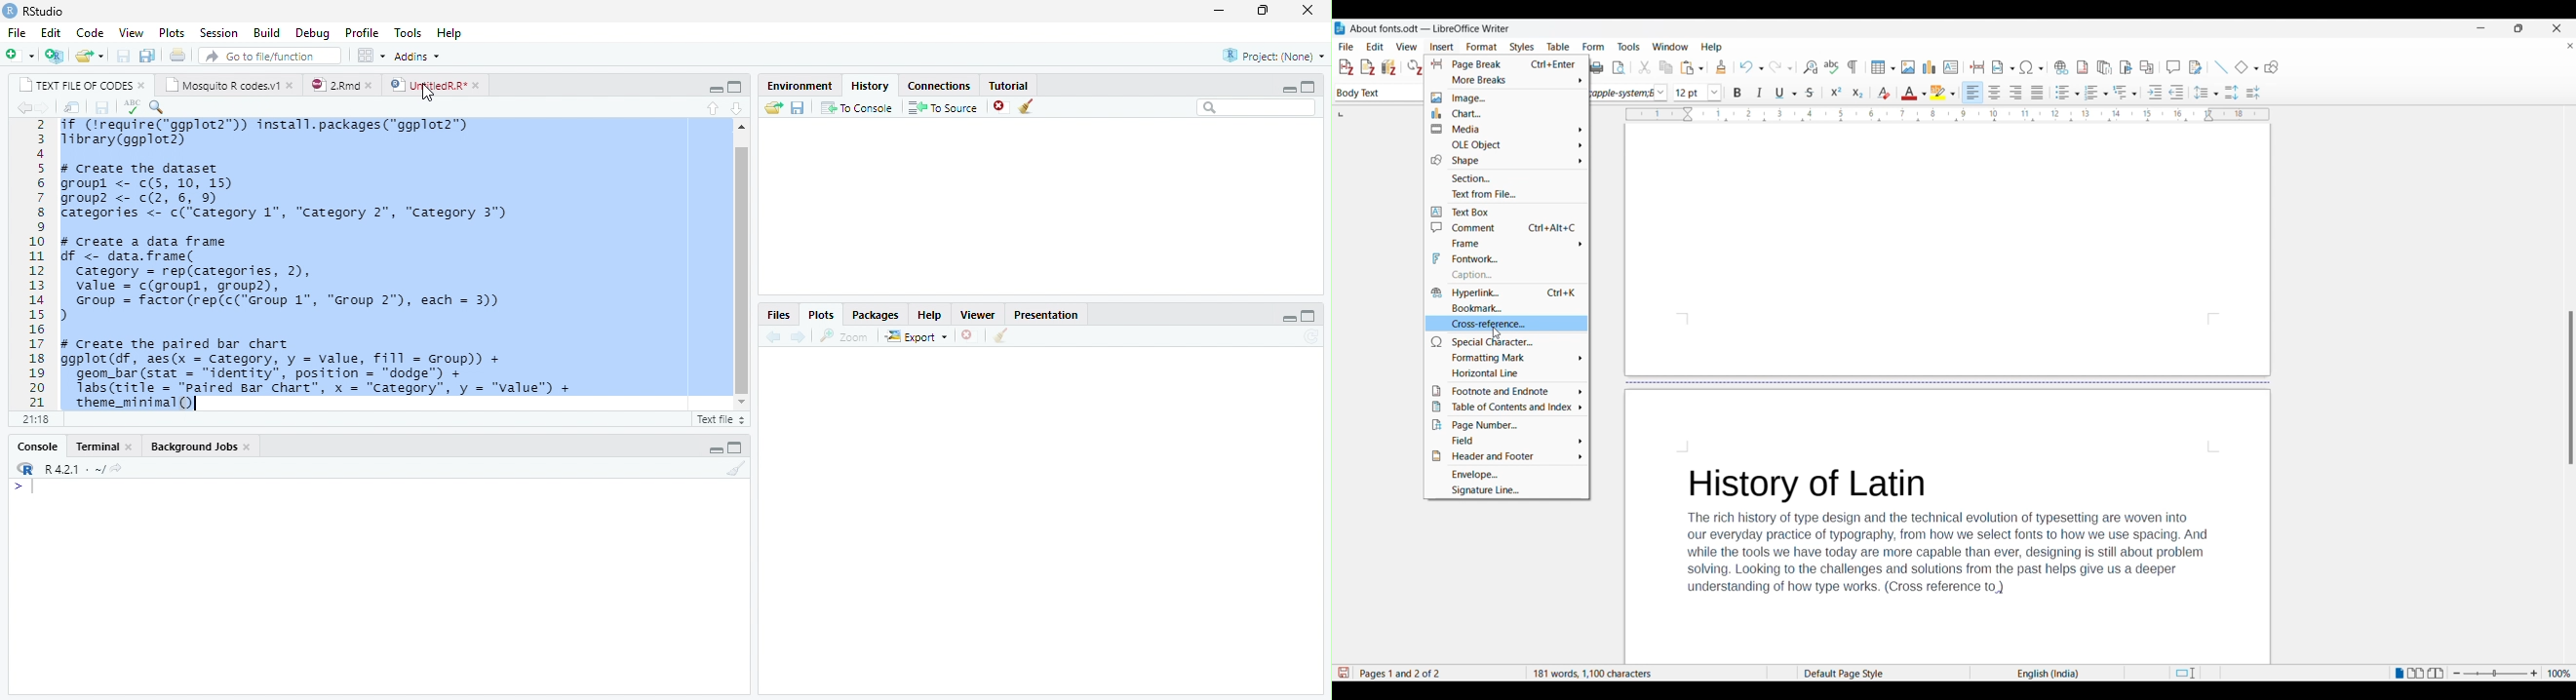 The height and width of the screenshot is (700, 2576). What do you see at coordinates (1858, 93) in the screenshot?
I see `Subscript` at bounding box center [1858, 93].